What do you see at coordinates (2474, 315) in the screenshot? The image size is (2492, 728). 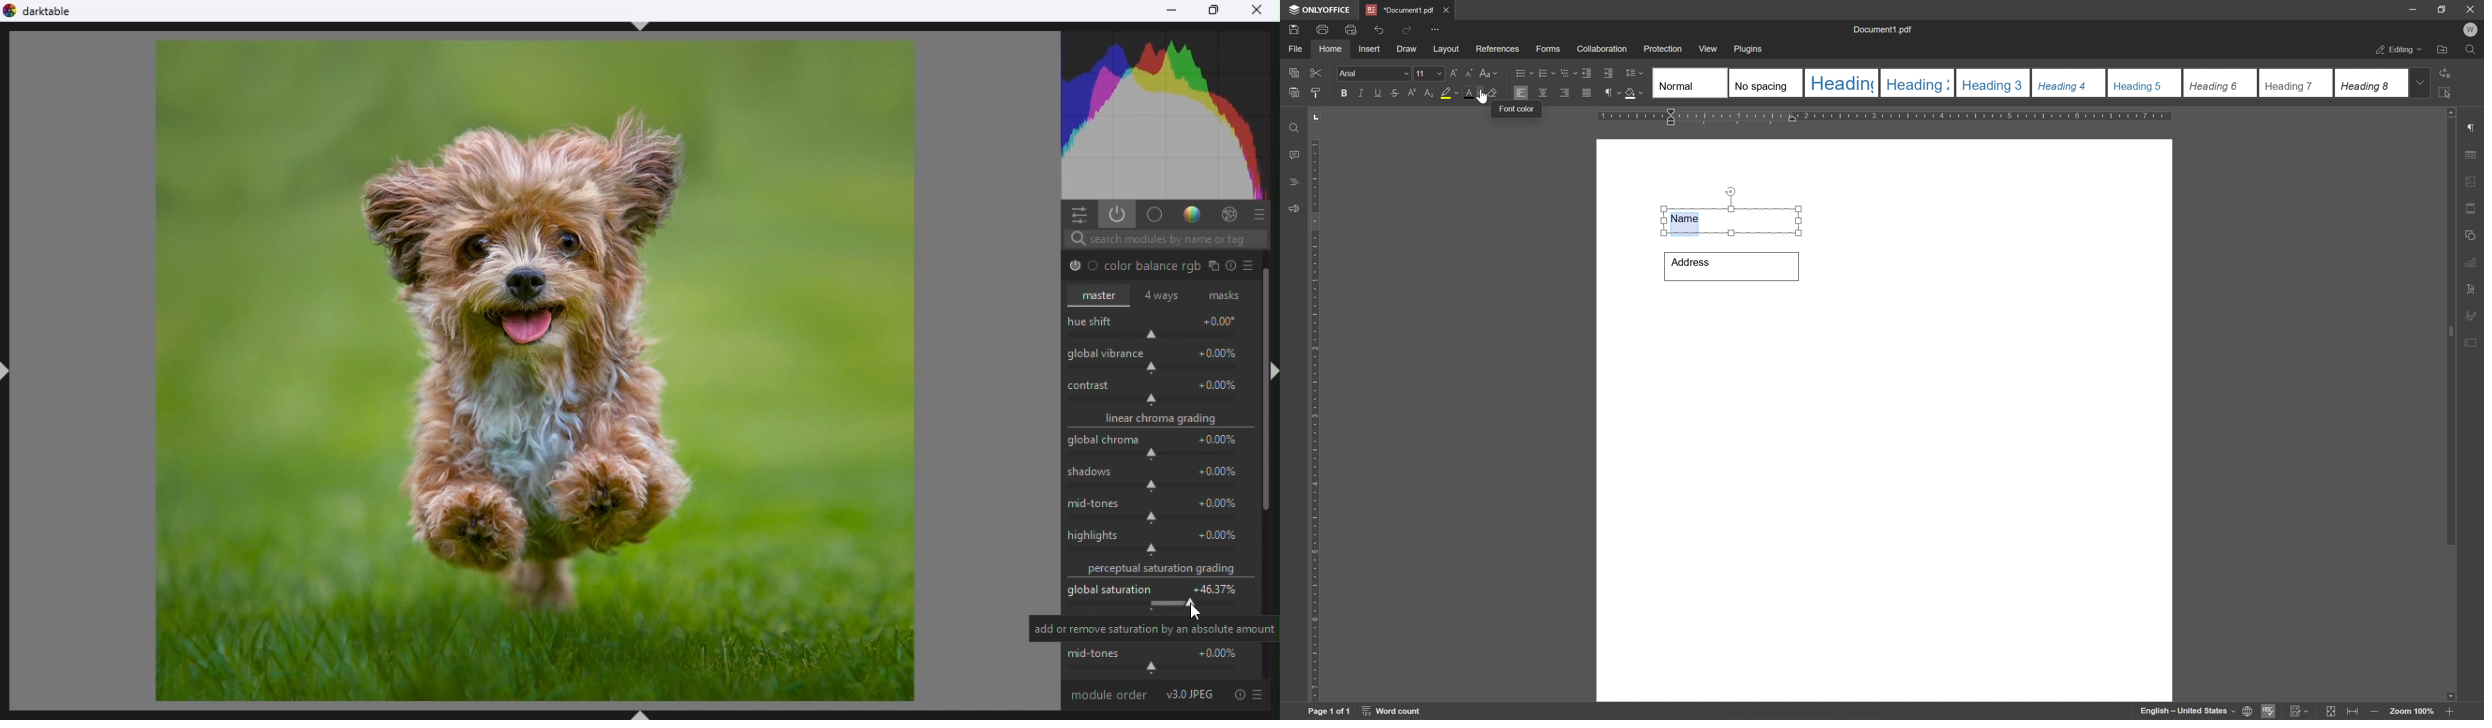 I see `signature settings` at bounding box center [2474, 315].